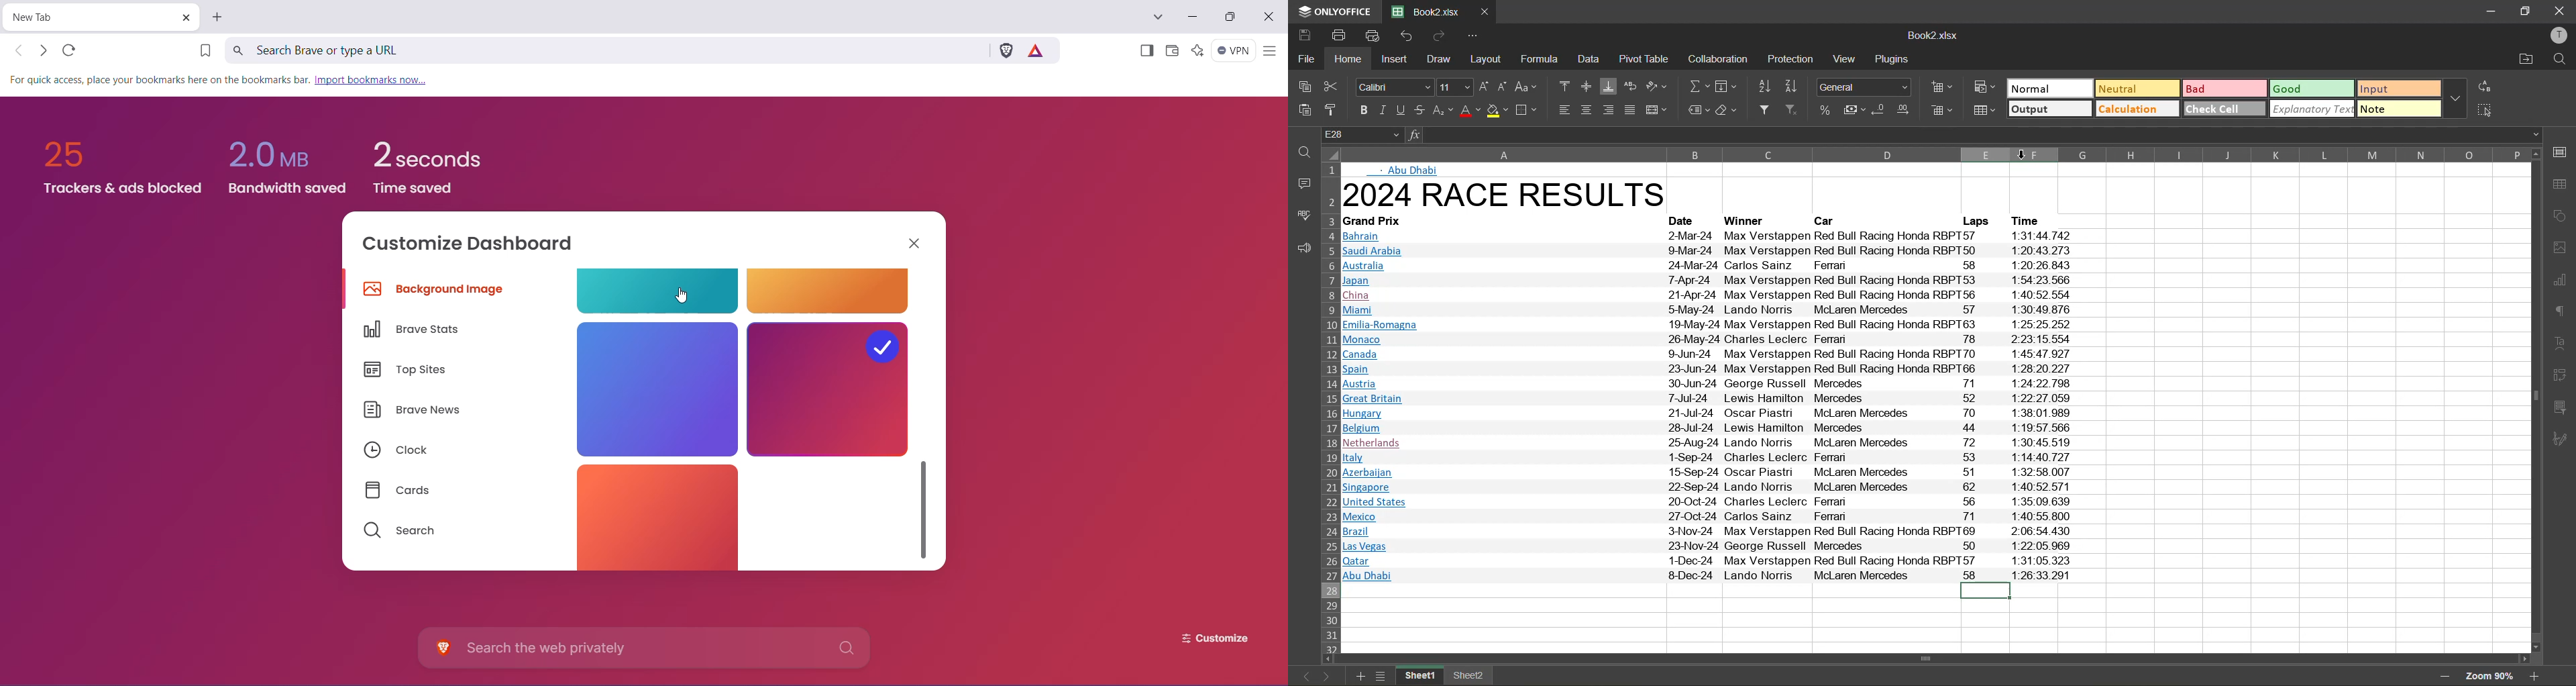 This screenshot has height=700, width=2576. I want to click on align bottom, so click(1607, 87).